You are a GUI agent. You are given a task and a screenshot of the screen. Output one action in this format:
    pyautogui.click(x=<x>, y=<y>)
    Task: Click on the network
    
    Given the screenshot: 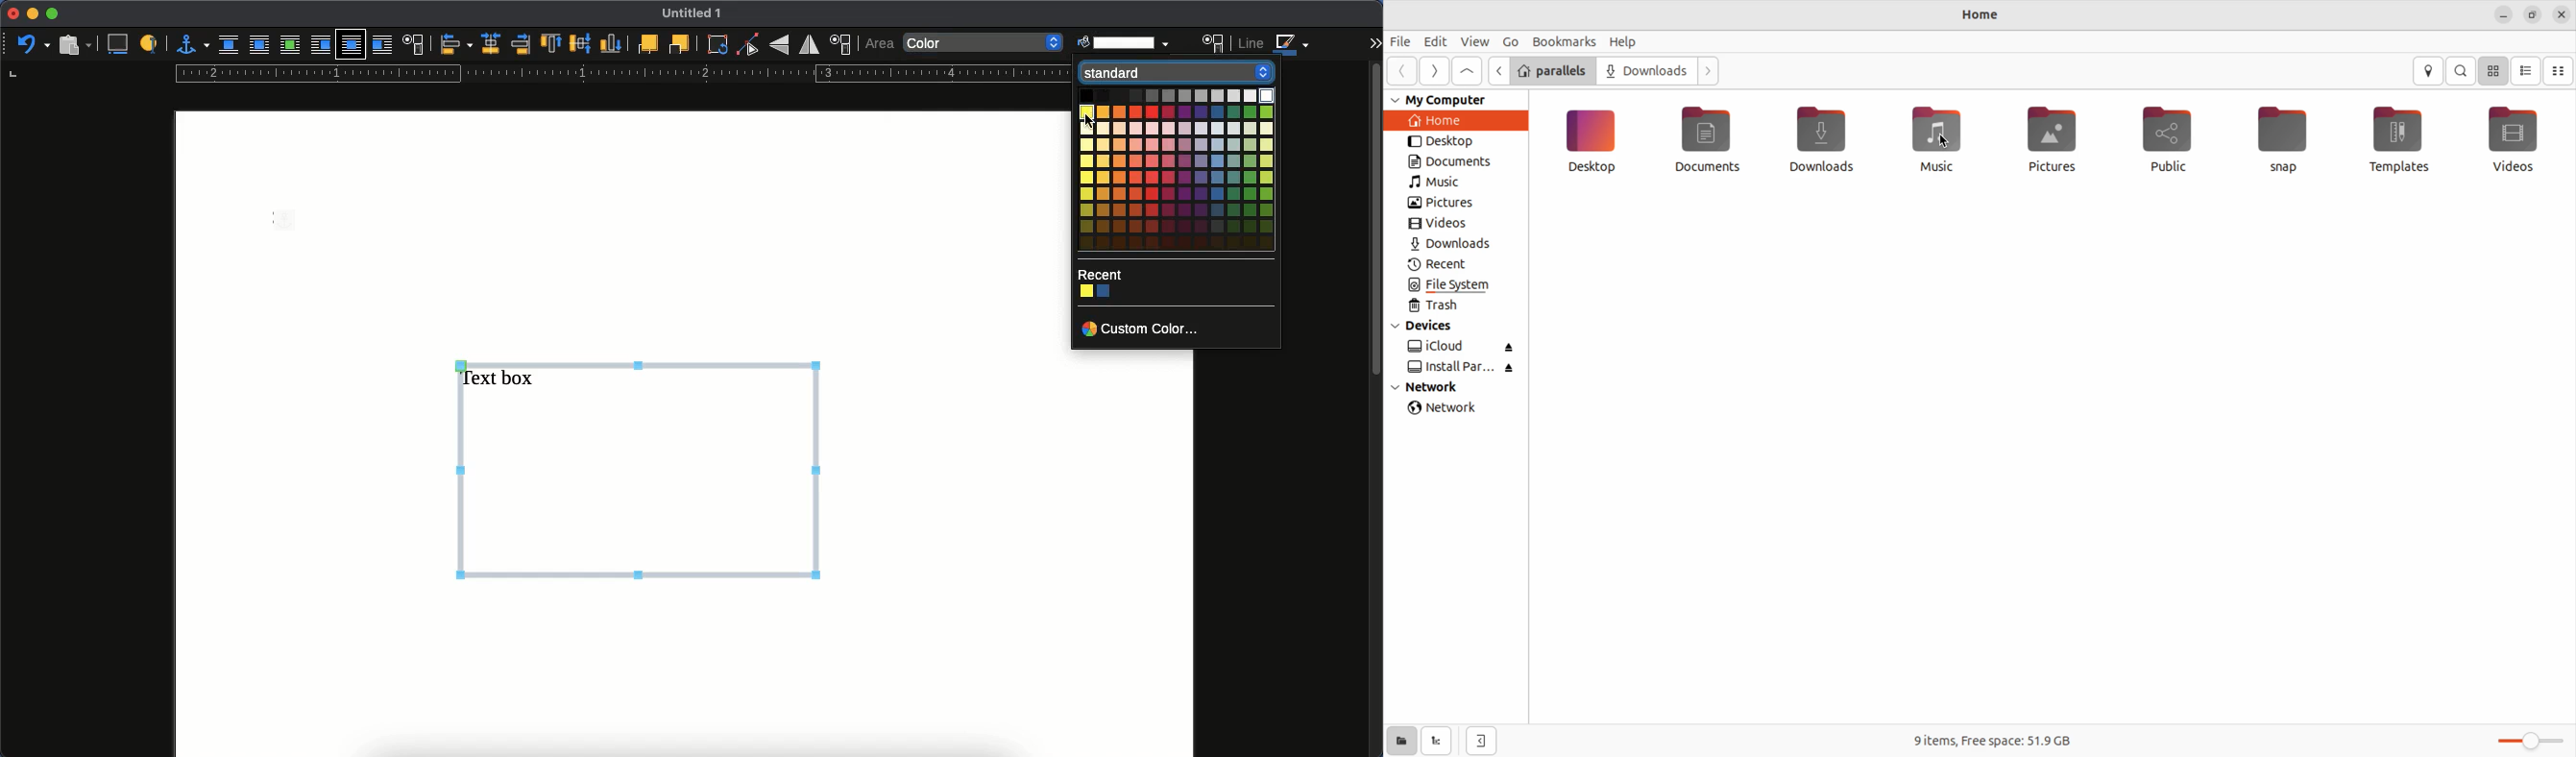 What is the action you would take?
    pyautogui.click(x=1439, y=388)
    